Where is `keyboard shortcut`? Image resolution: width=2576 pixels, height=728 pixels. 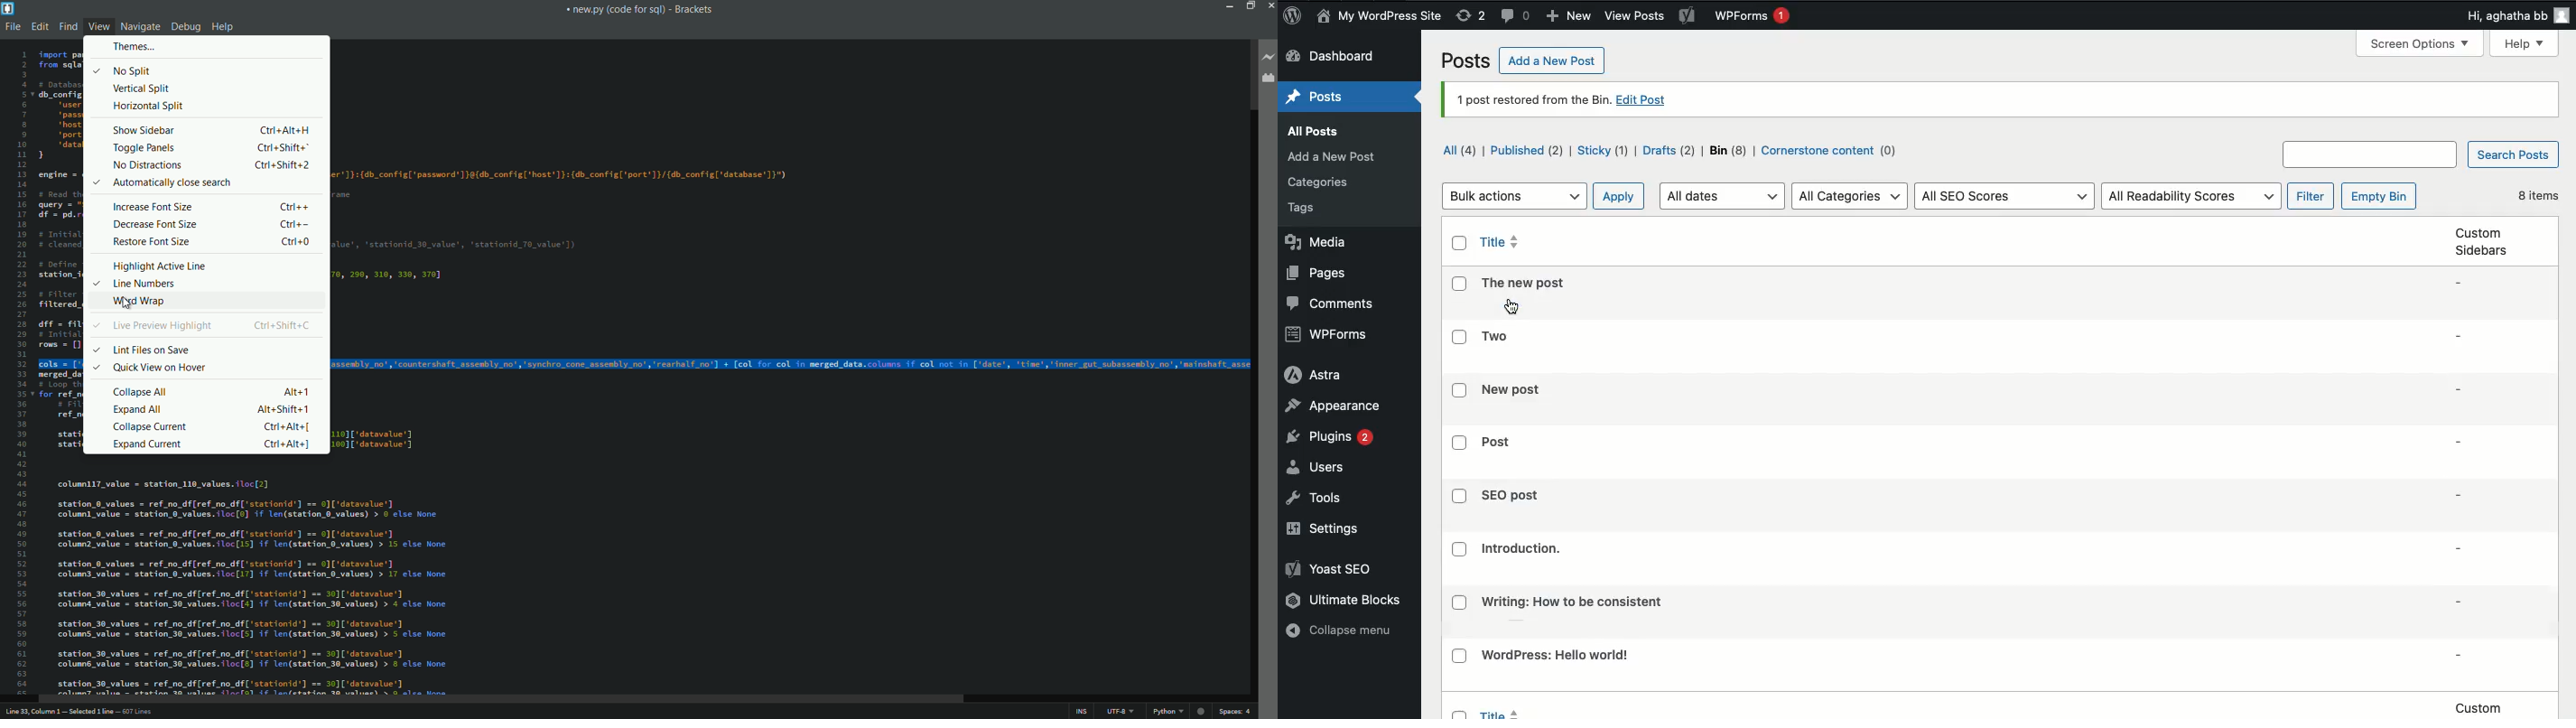 keyboard shortcut is located at coordinates (285, 409).